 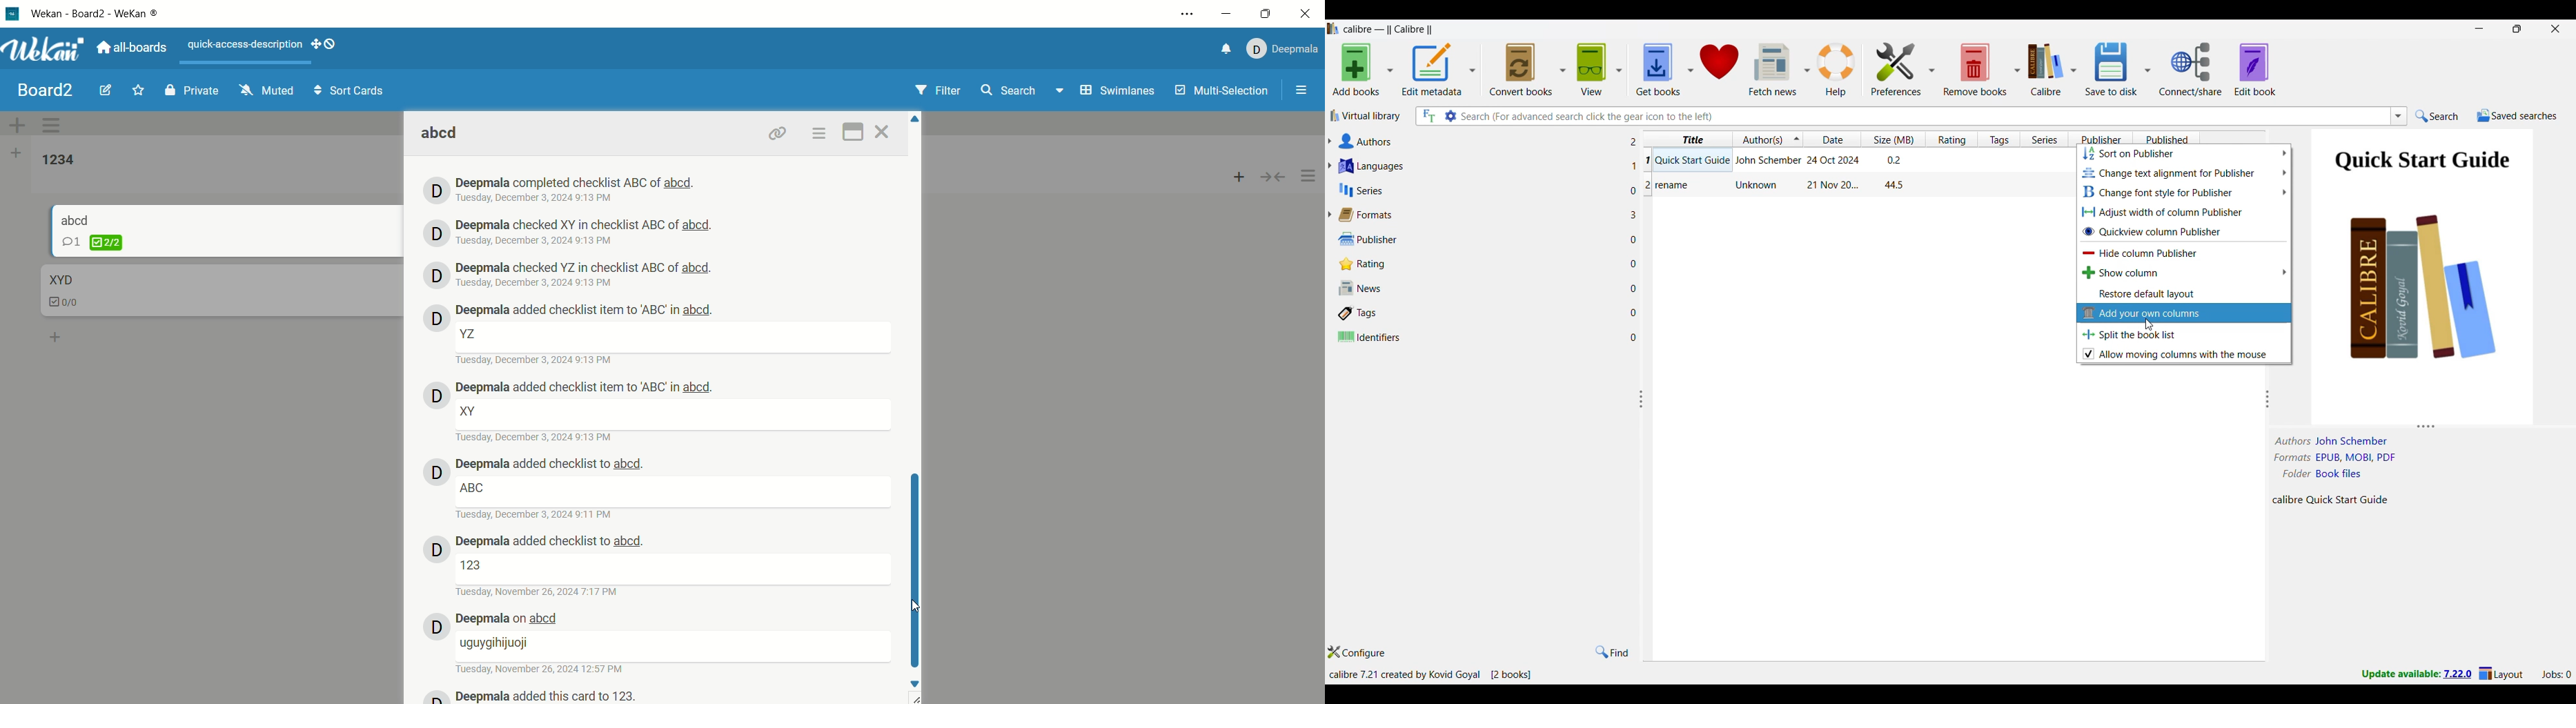 I want to click on avatar, so click(x=434, y=232).